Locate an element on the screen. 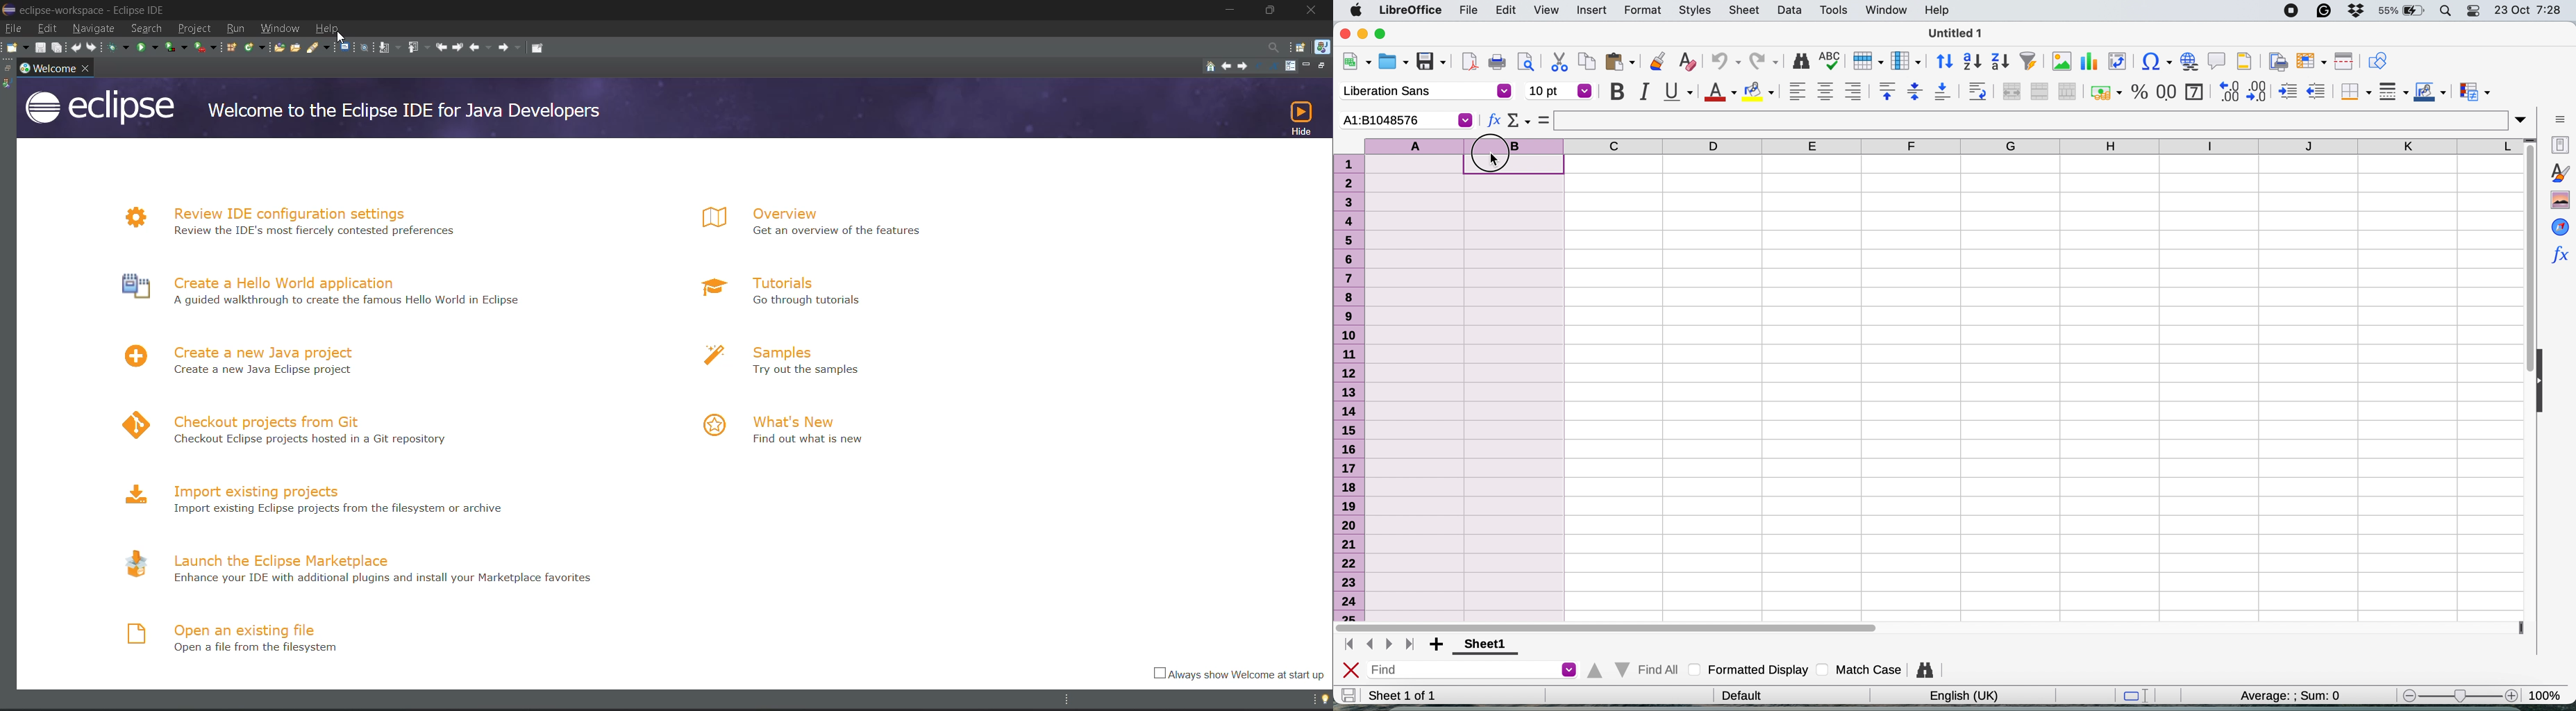 This screenshot has height=728, width=2576. zoom factor is located at coordinates (2549, 692).